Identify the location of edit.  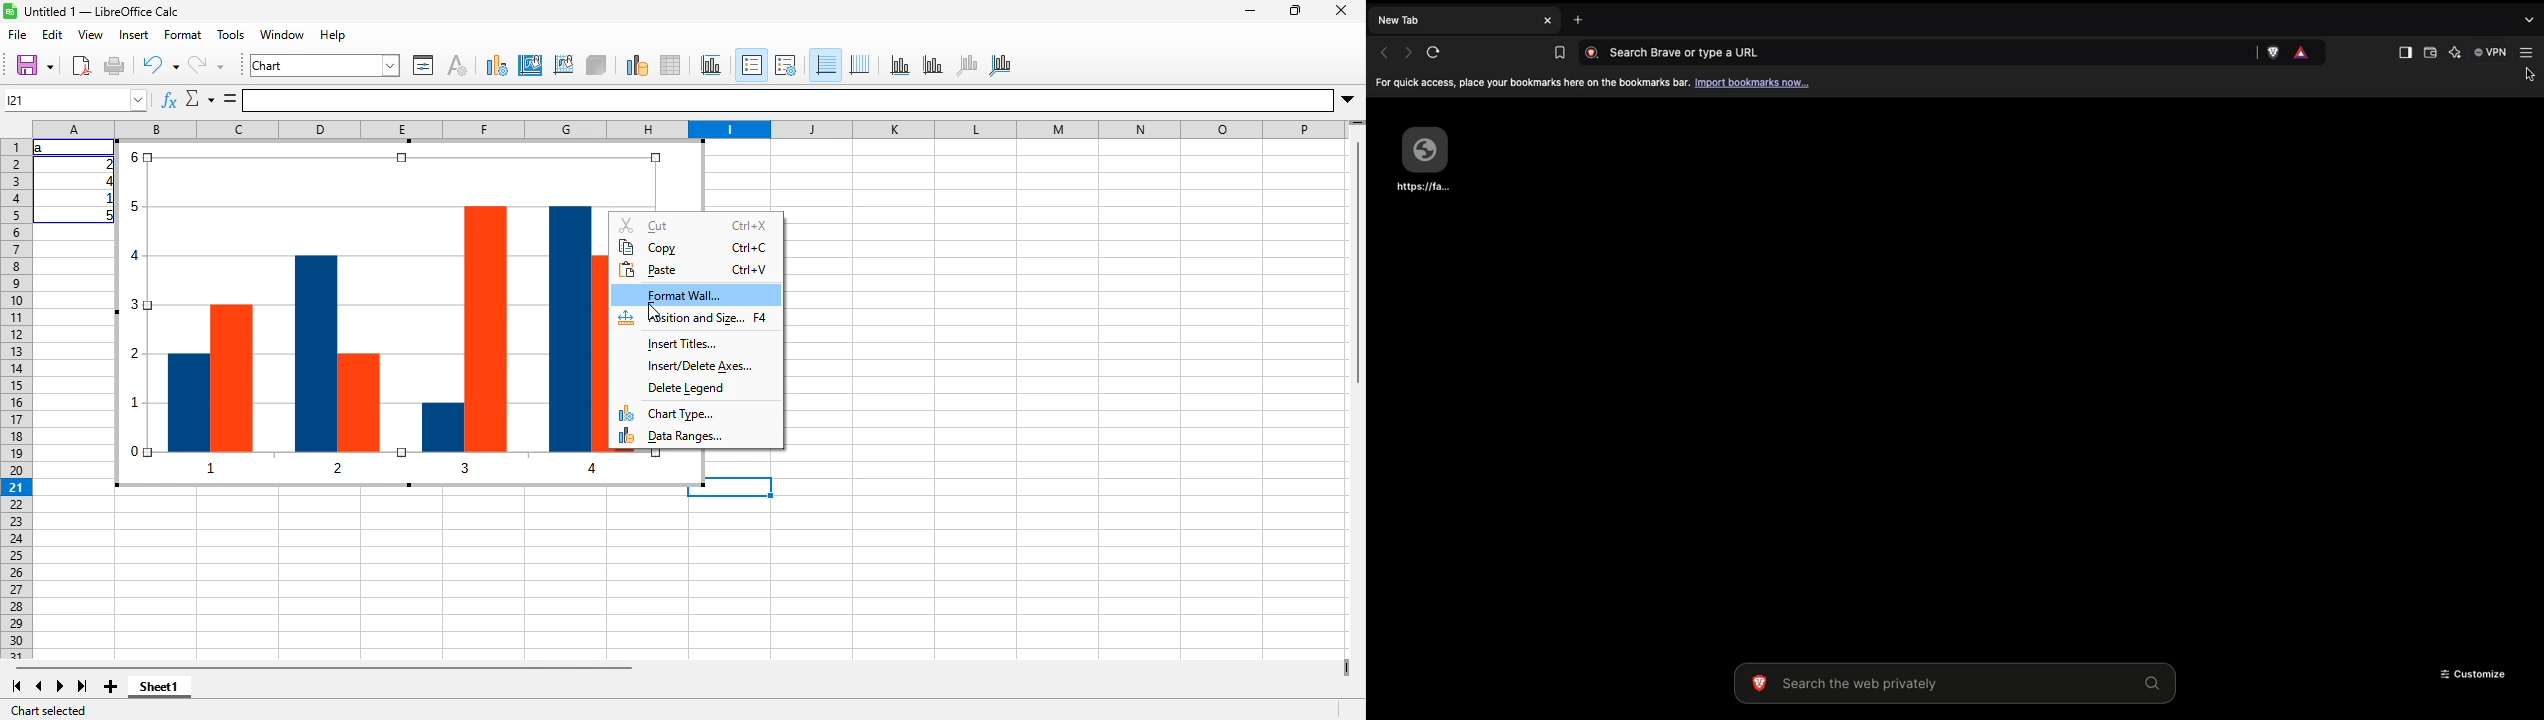
(53, 34).